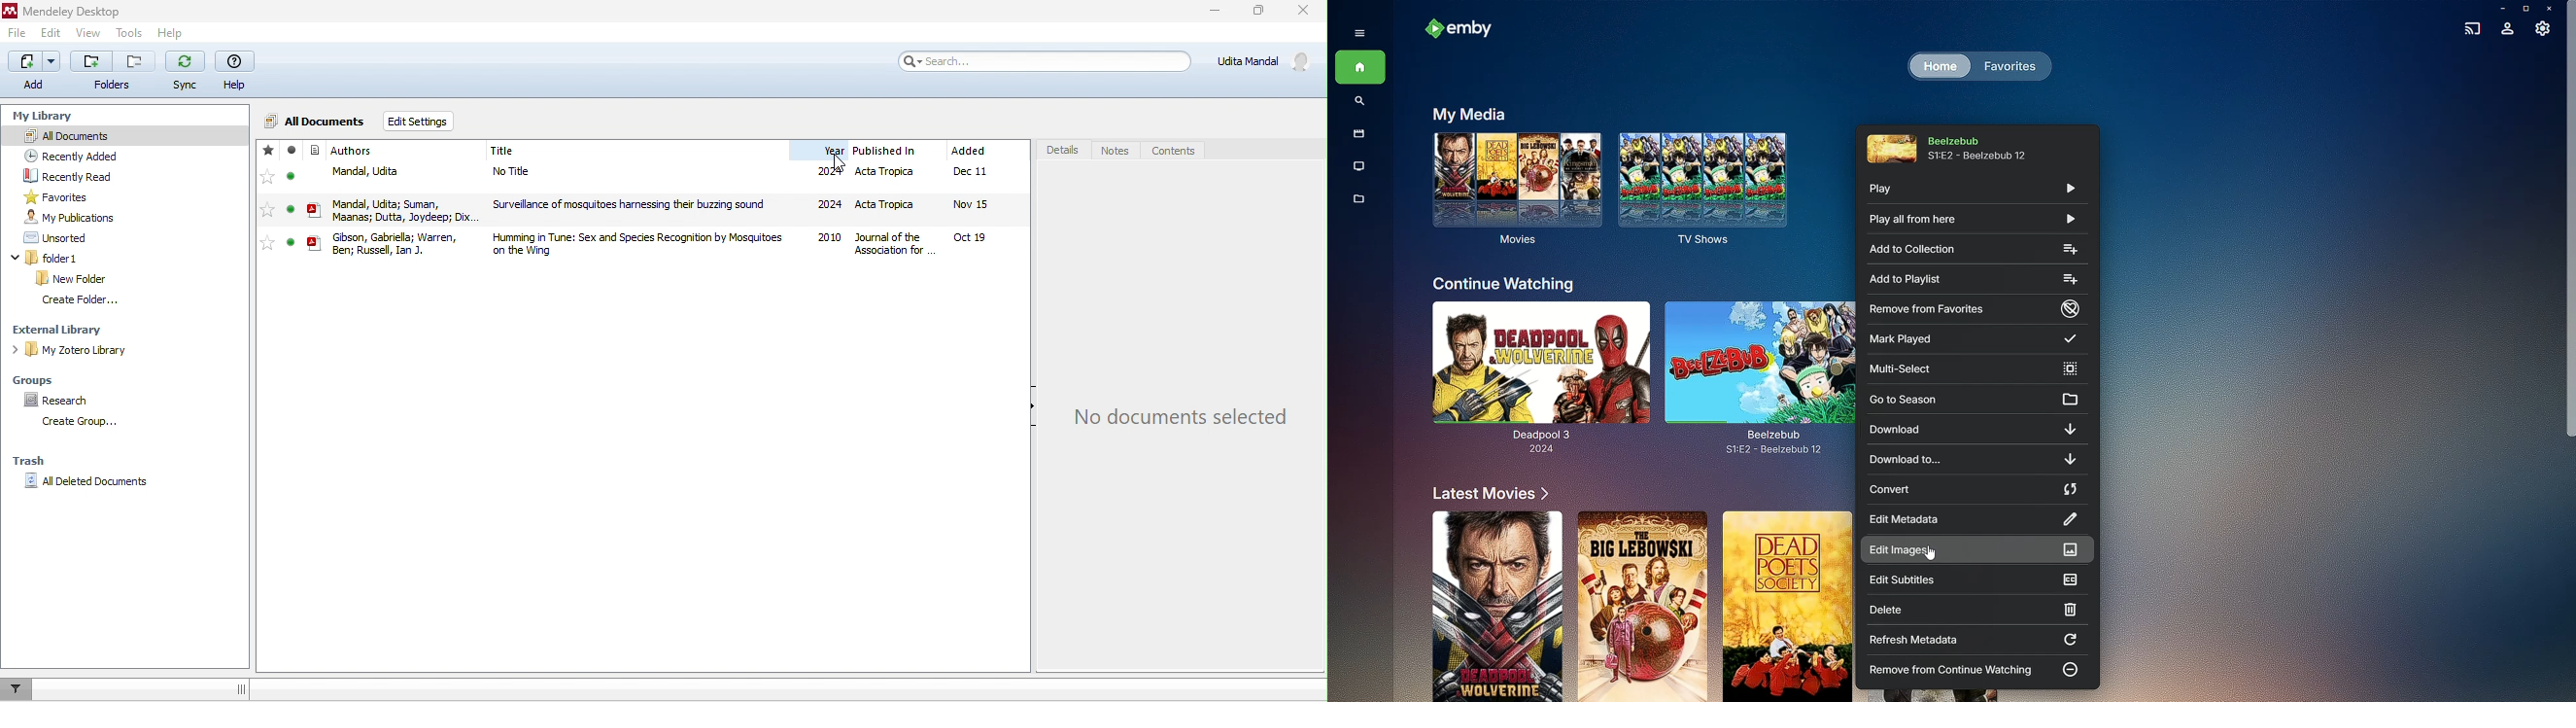  Describe the element at coordinates (89, 35) in the screenshot. I see `view` at that location.